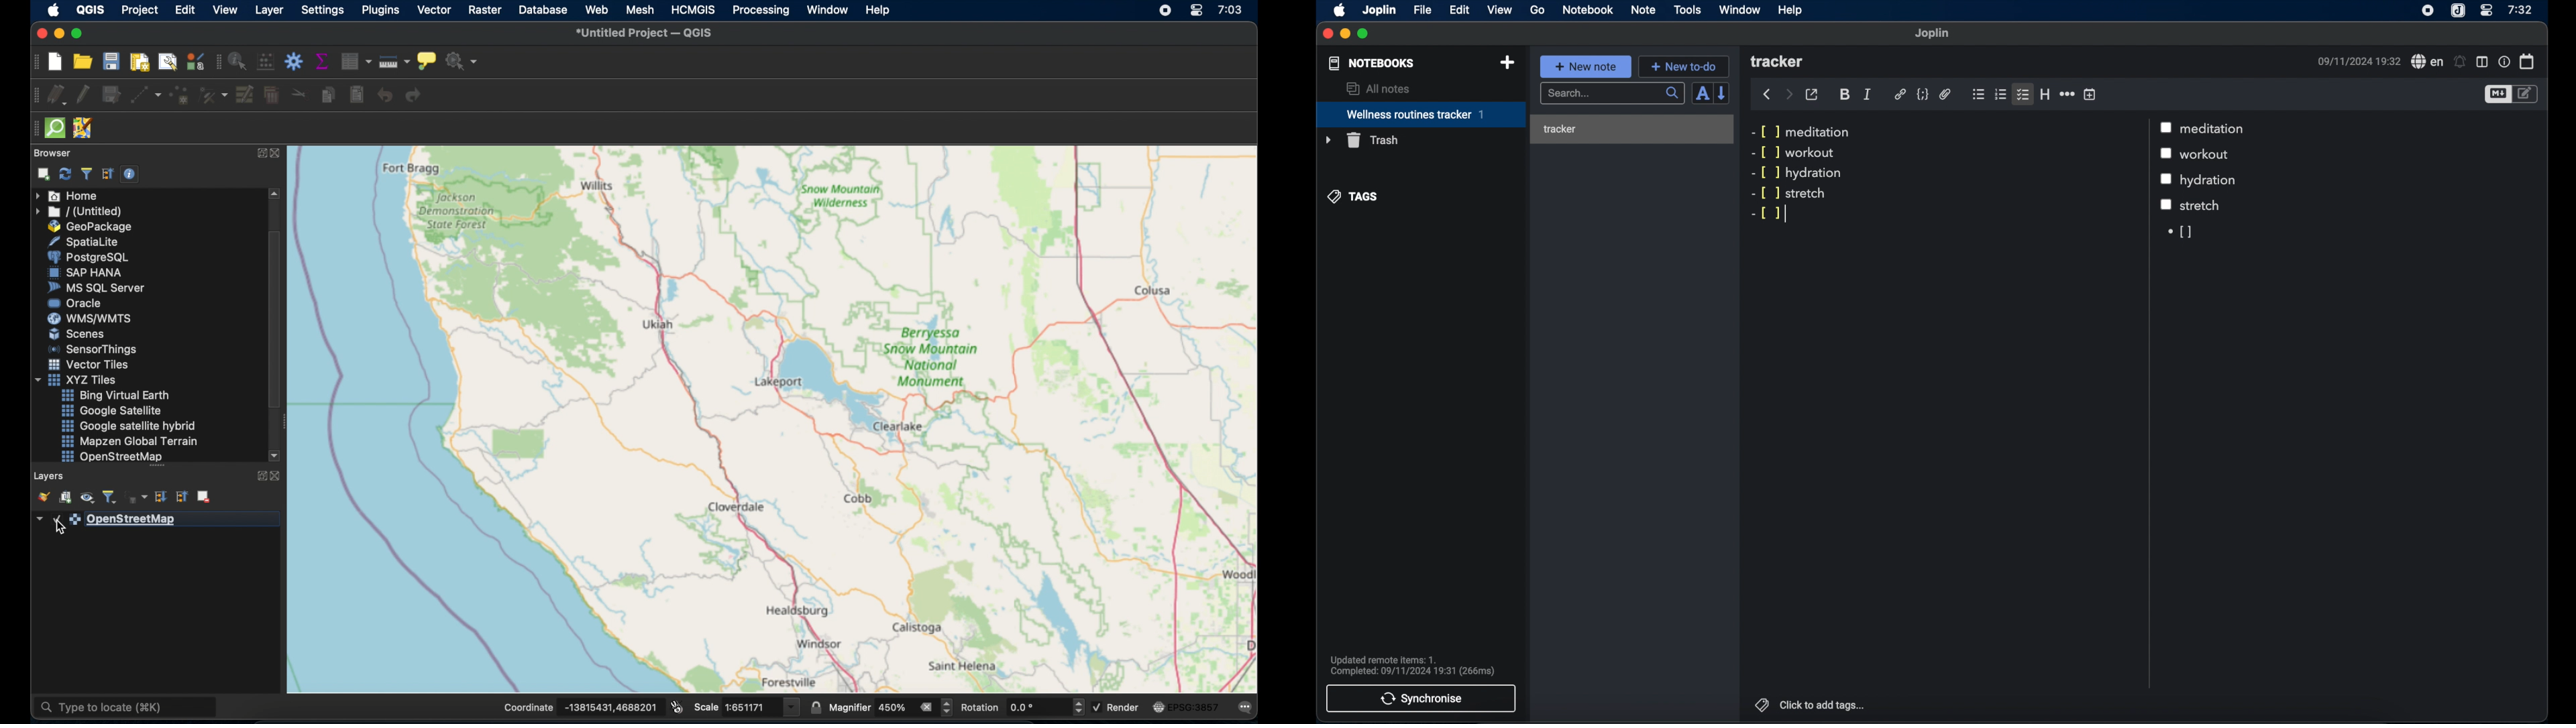 The width and height of the screenshot is (2576, 728). I want to click on JOSM remote, so click(84, 128).